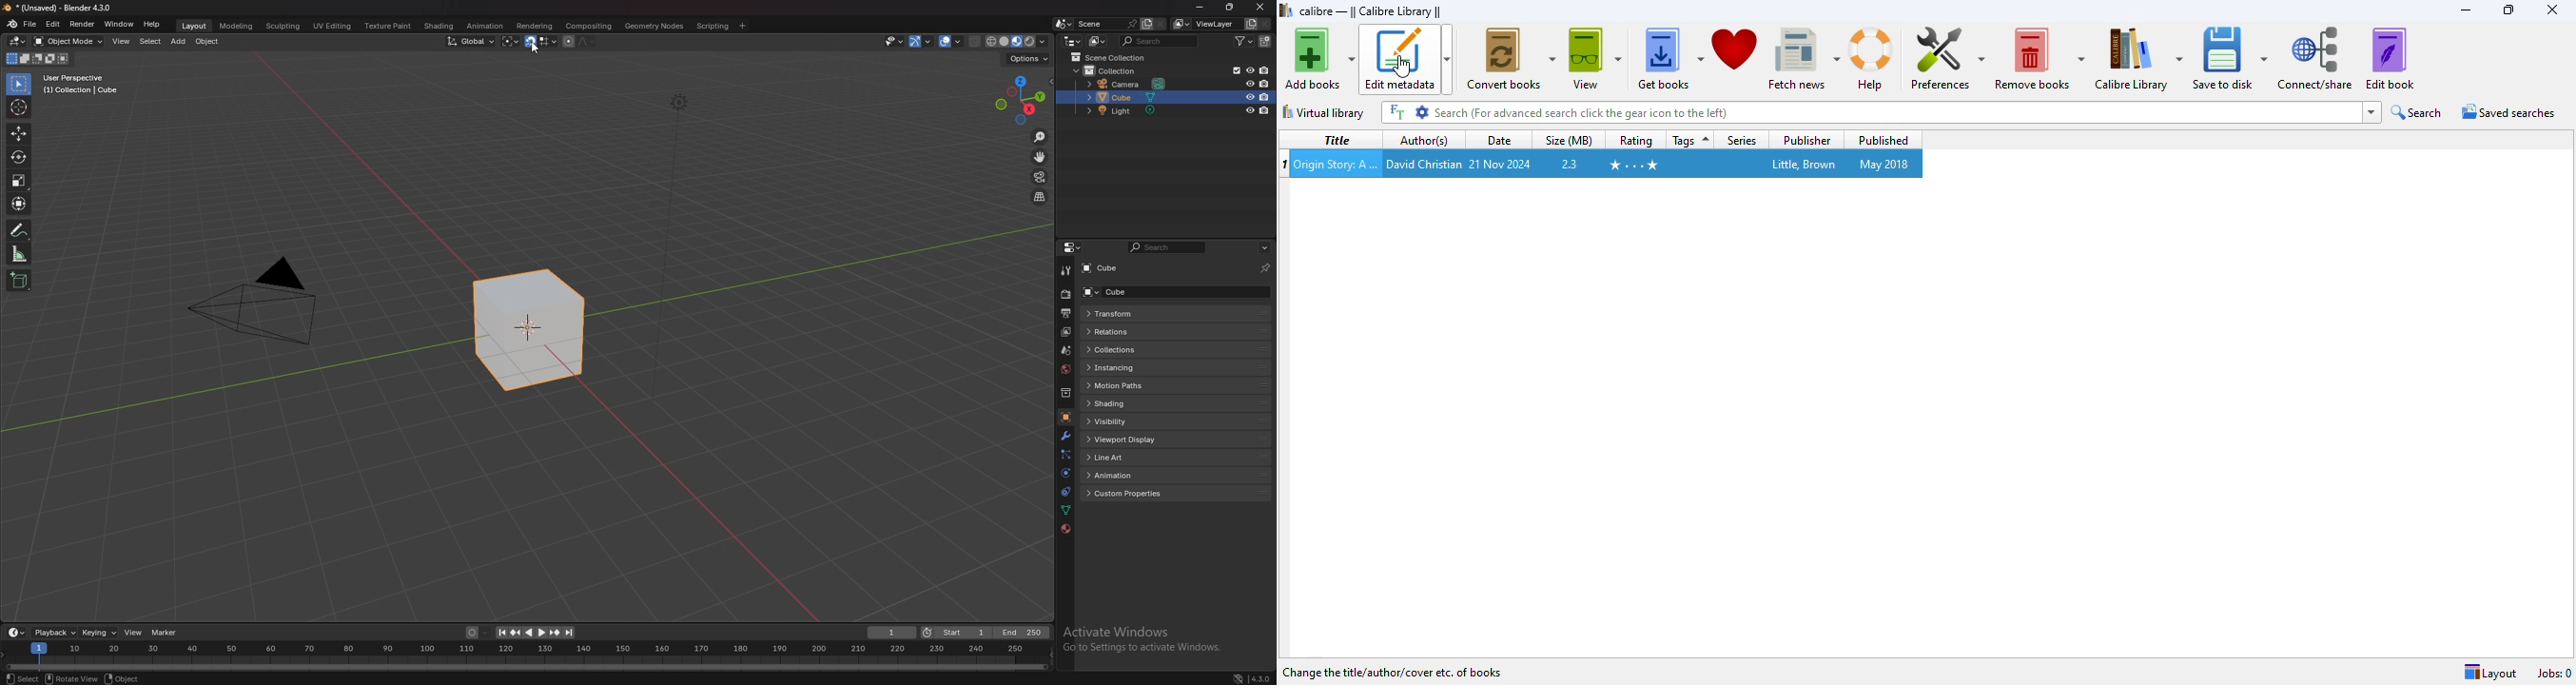  Describe the element at coordinates (2489, 673) in the screenshot. I see `layout` at that location.